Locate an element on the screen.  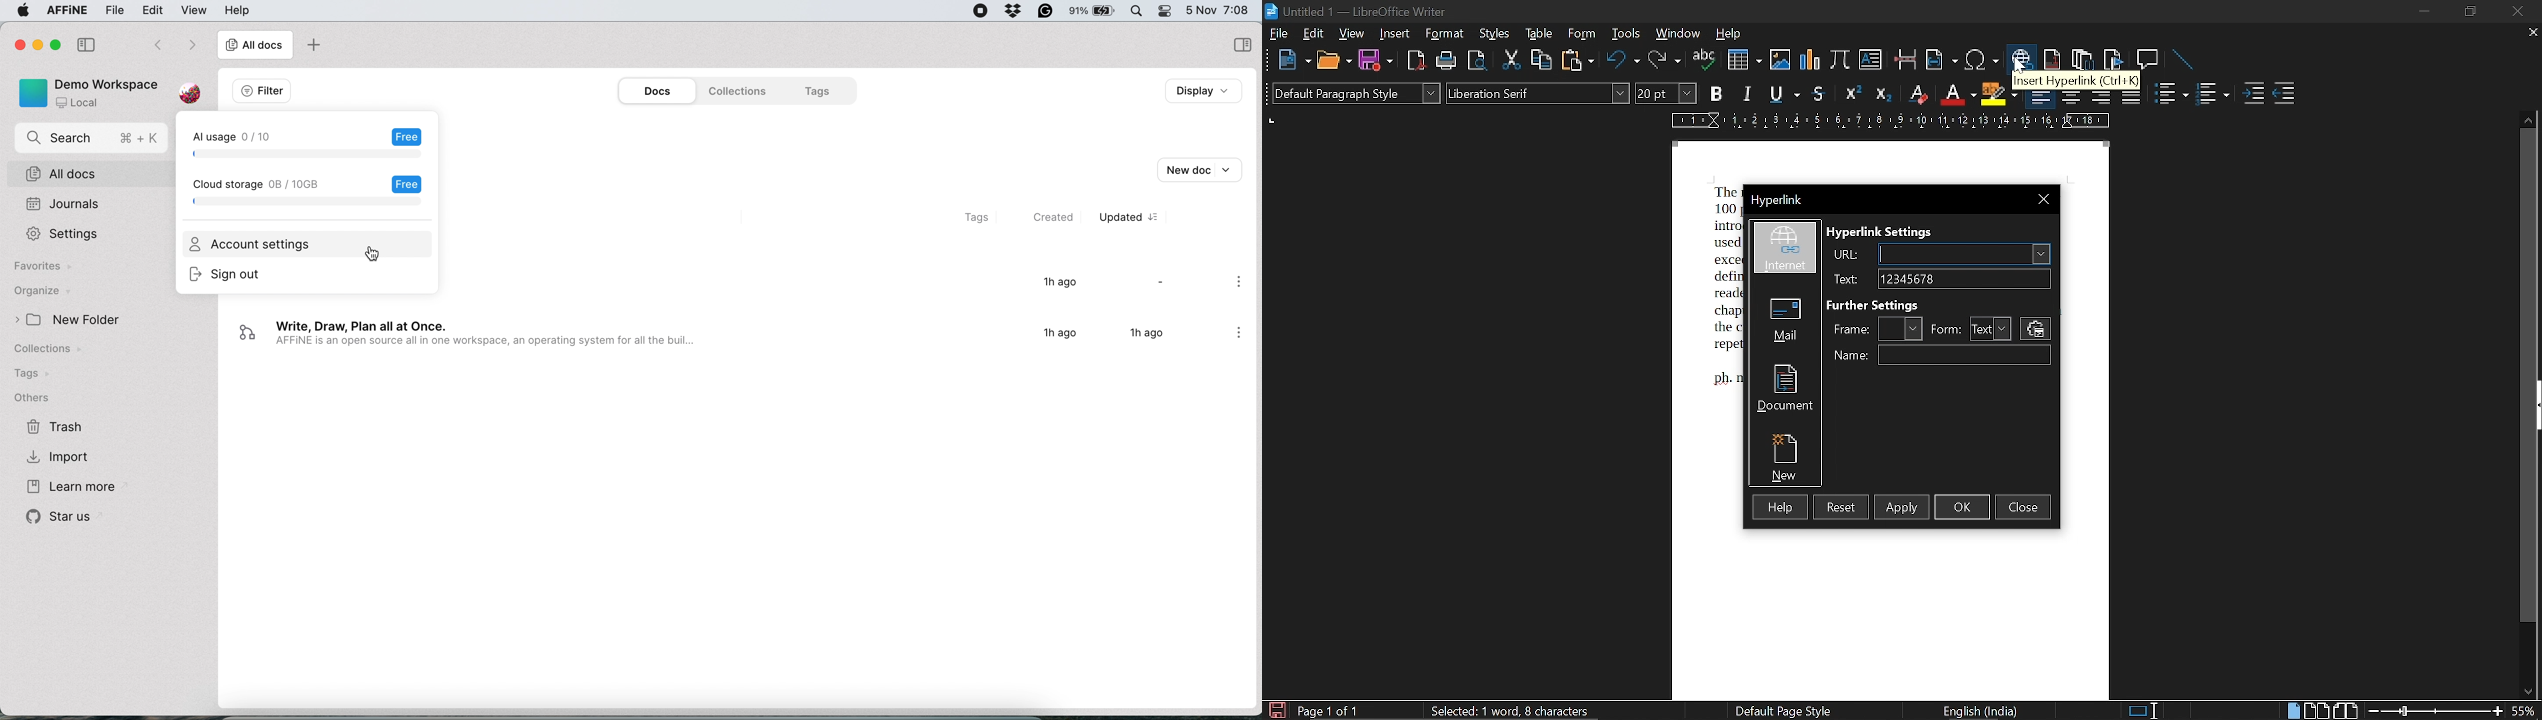
toggle unordered list is located at coordinates (2171, 96).